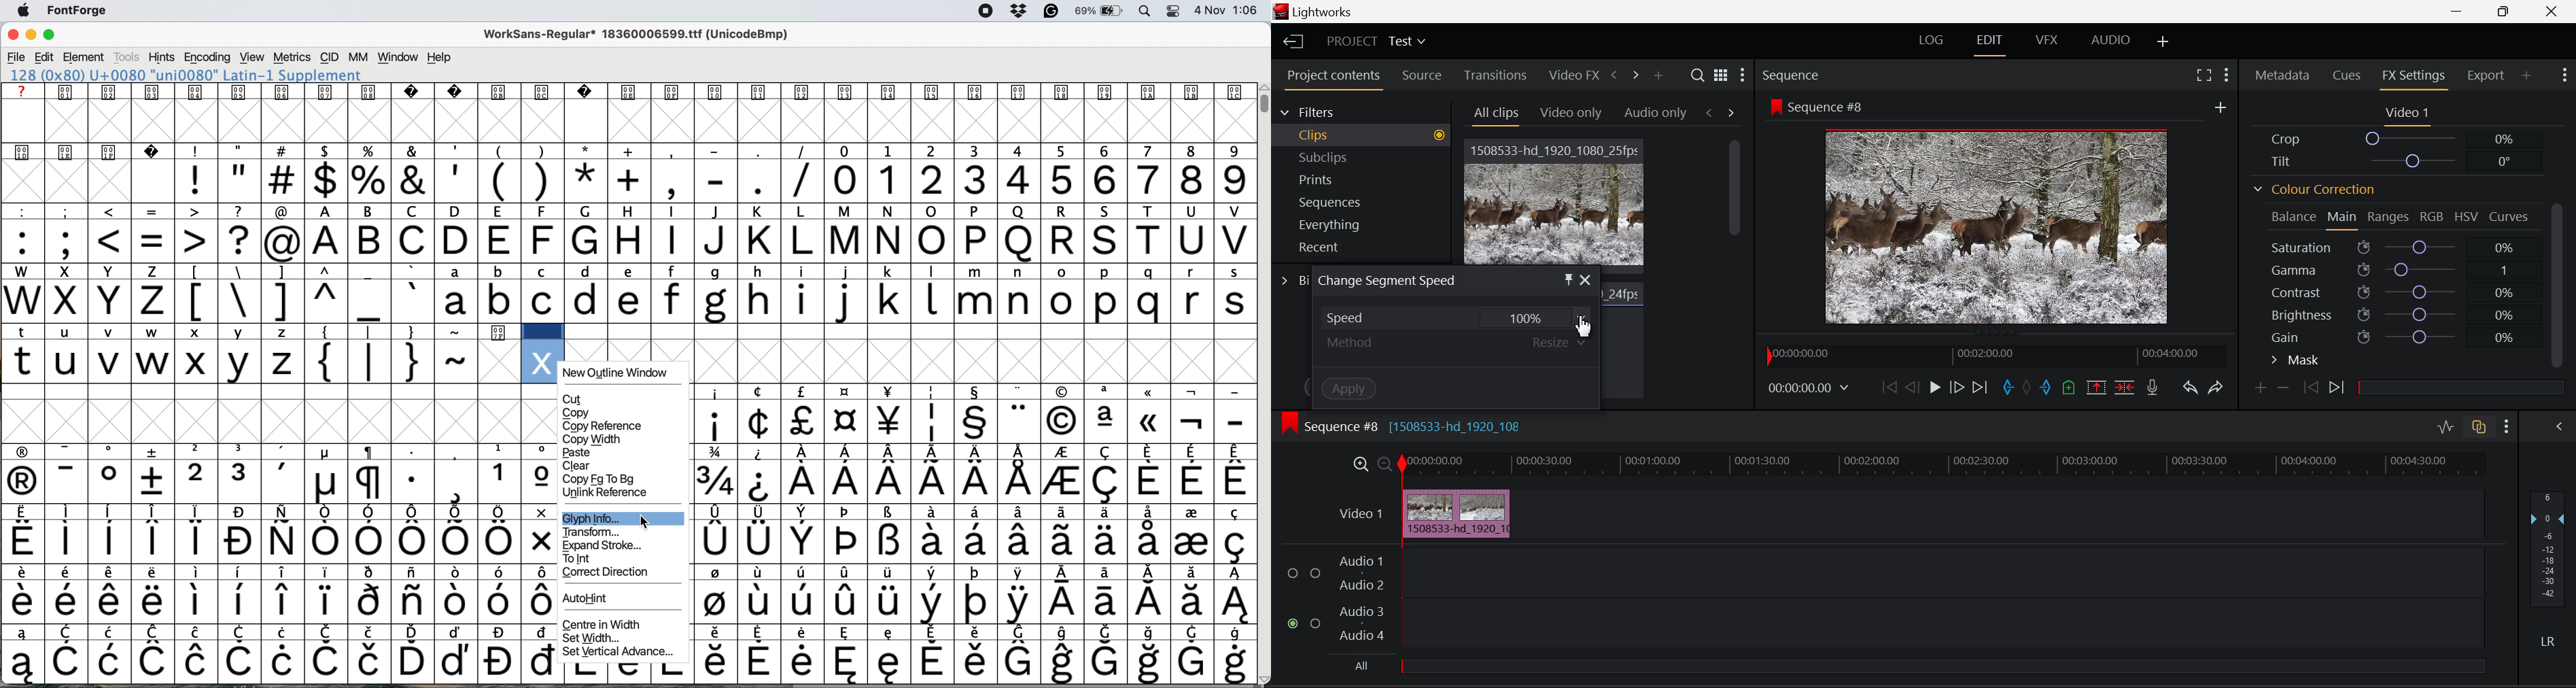 This screenshot has height=700, width=2576. What do you see at coordinates (1721, 113) in the screenshot?
I see `Movement between Tabs` at bounding box center [1721, 113].